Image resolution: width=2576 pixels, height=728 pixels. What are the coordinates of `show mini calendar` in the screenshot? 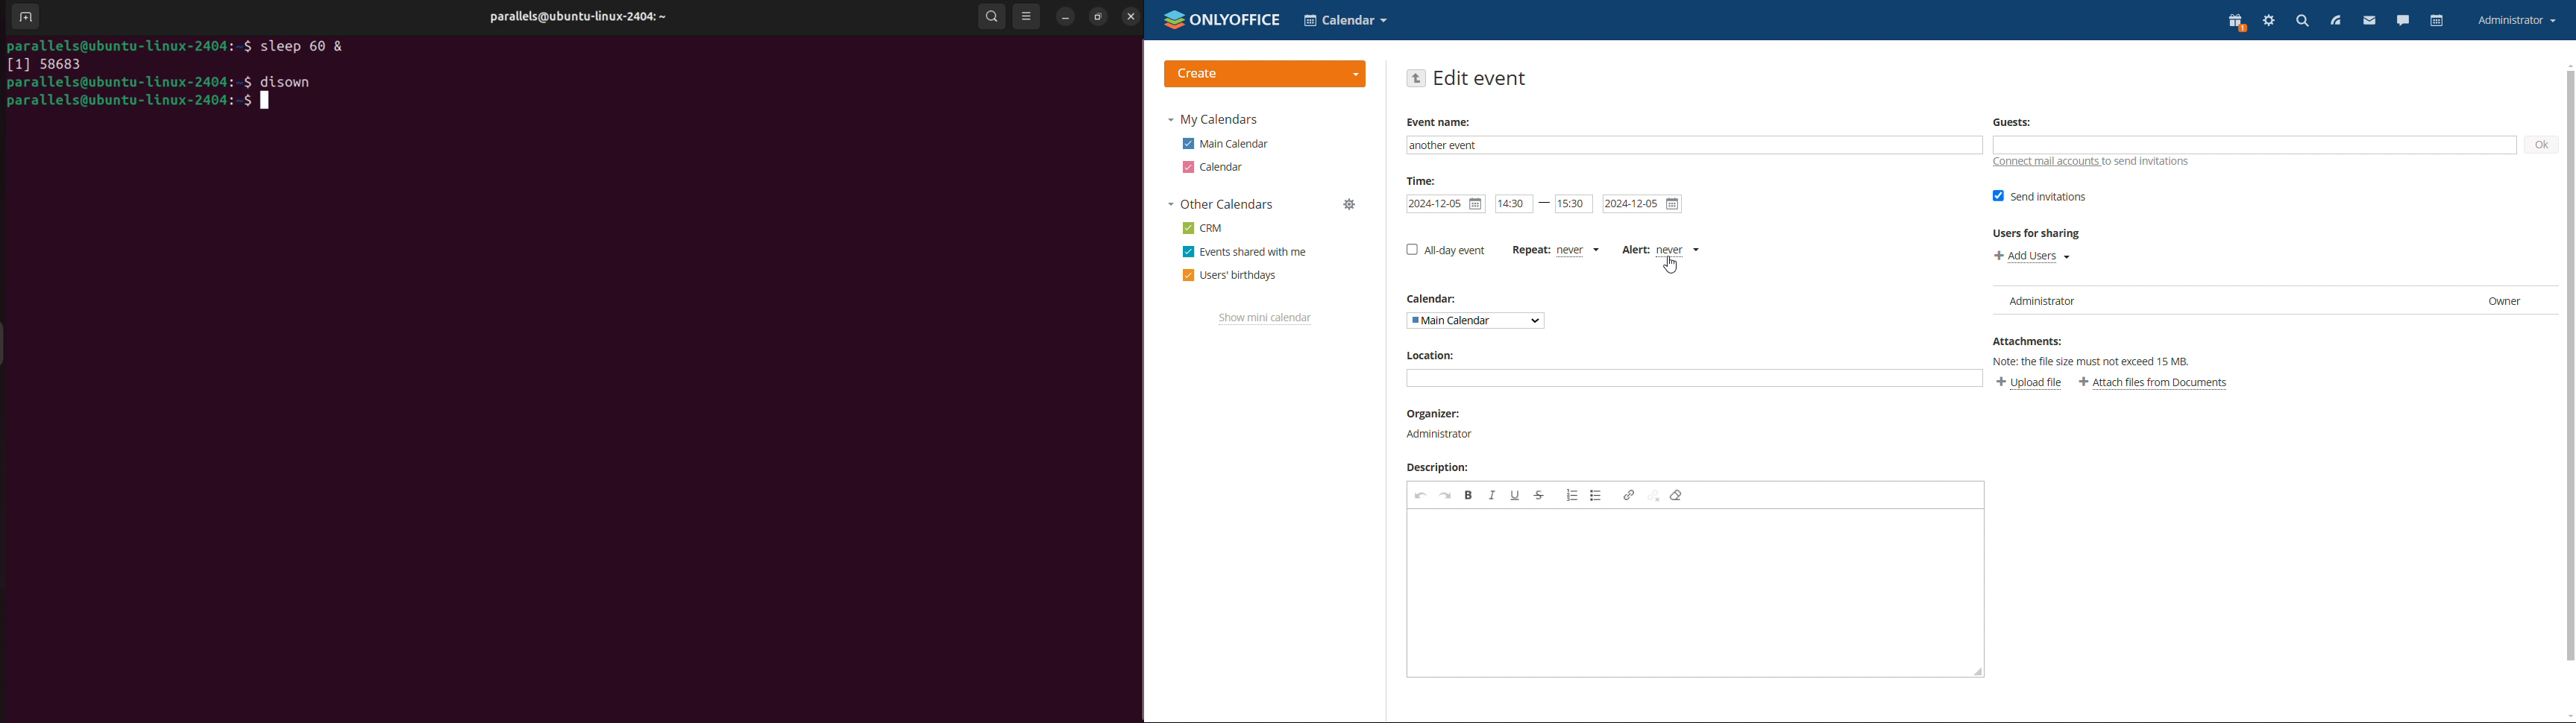 It's located at (1266, 318).